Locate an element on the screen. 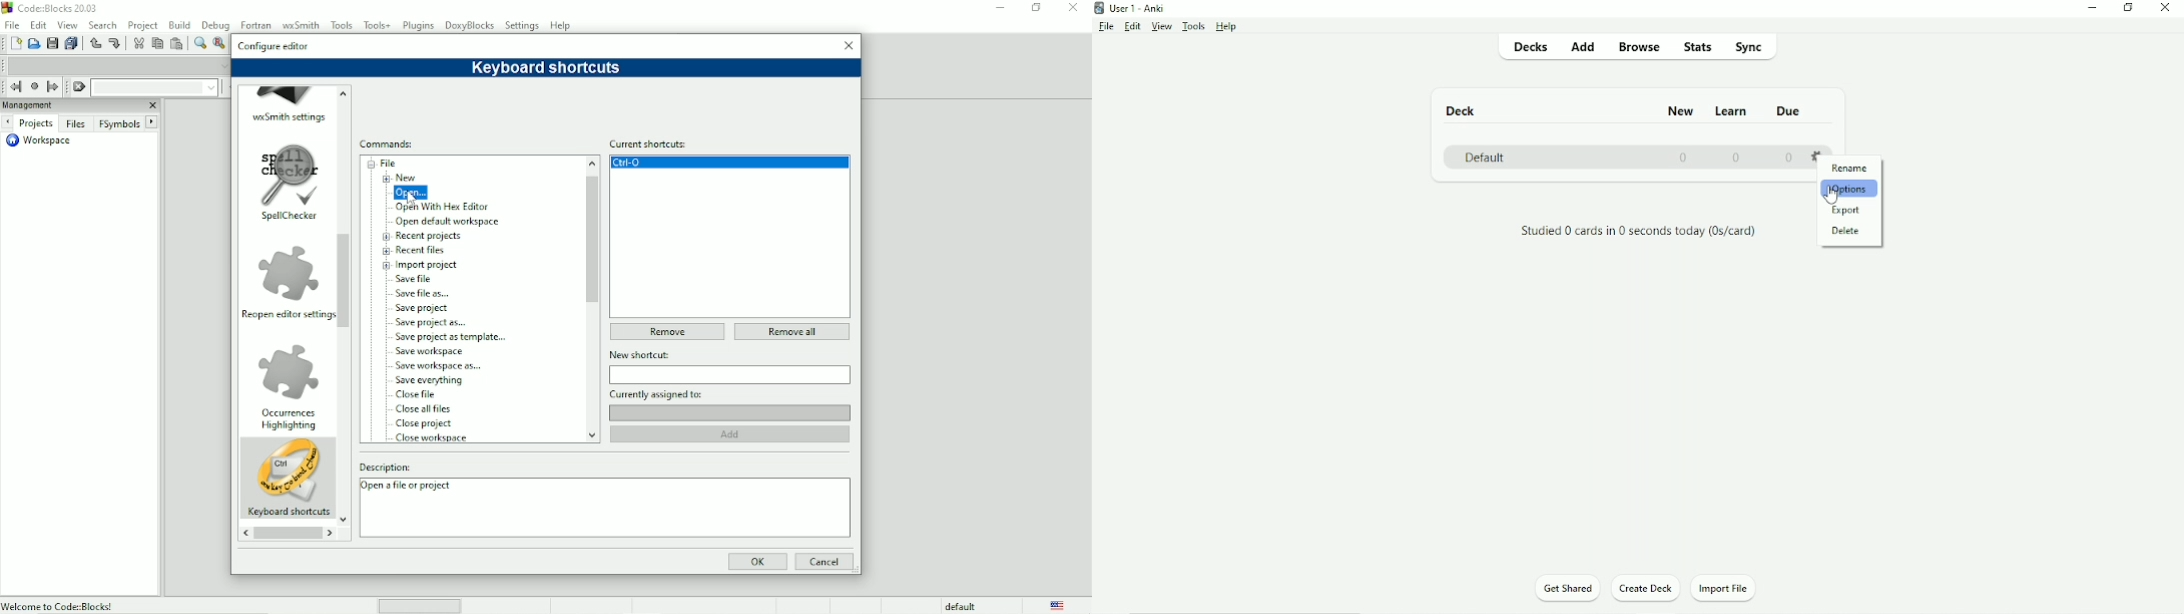  Save workspace as is located at coordinates (441, 366).